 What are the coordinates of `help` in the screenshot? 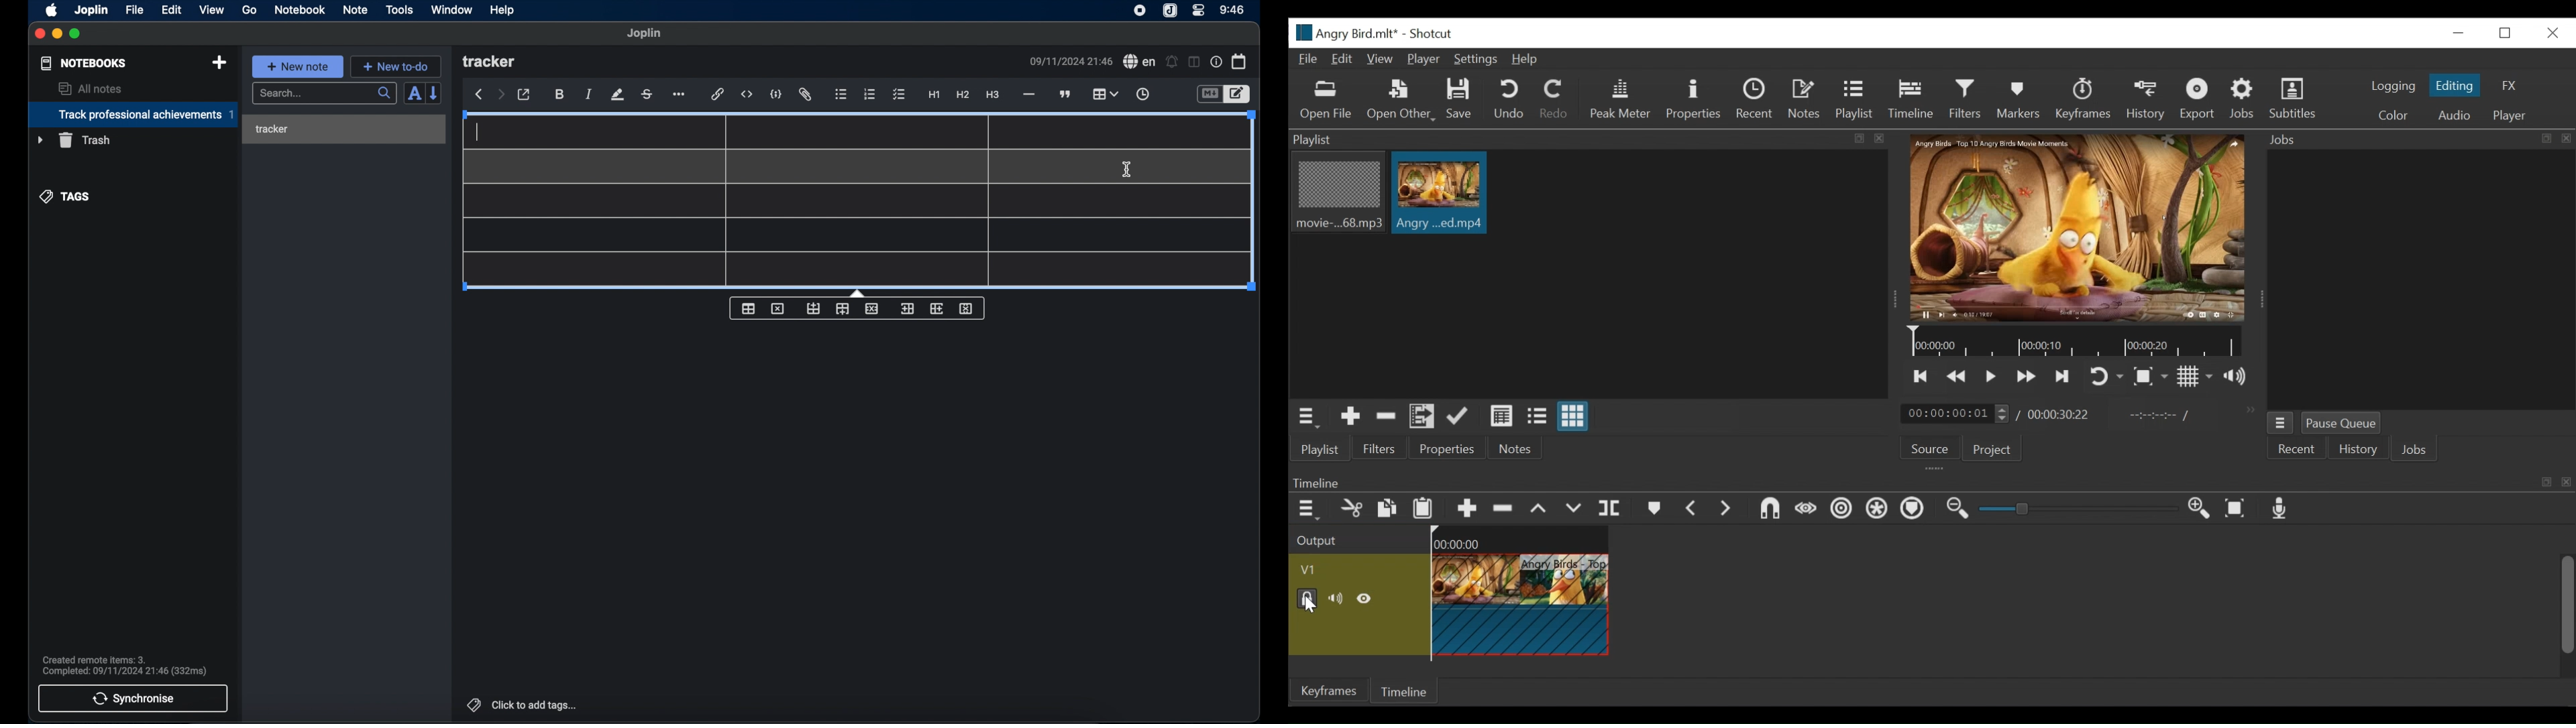 It's located at (501, 11).